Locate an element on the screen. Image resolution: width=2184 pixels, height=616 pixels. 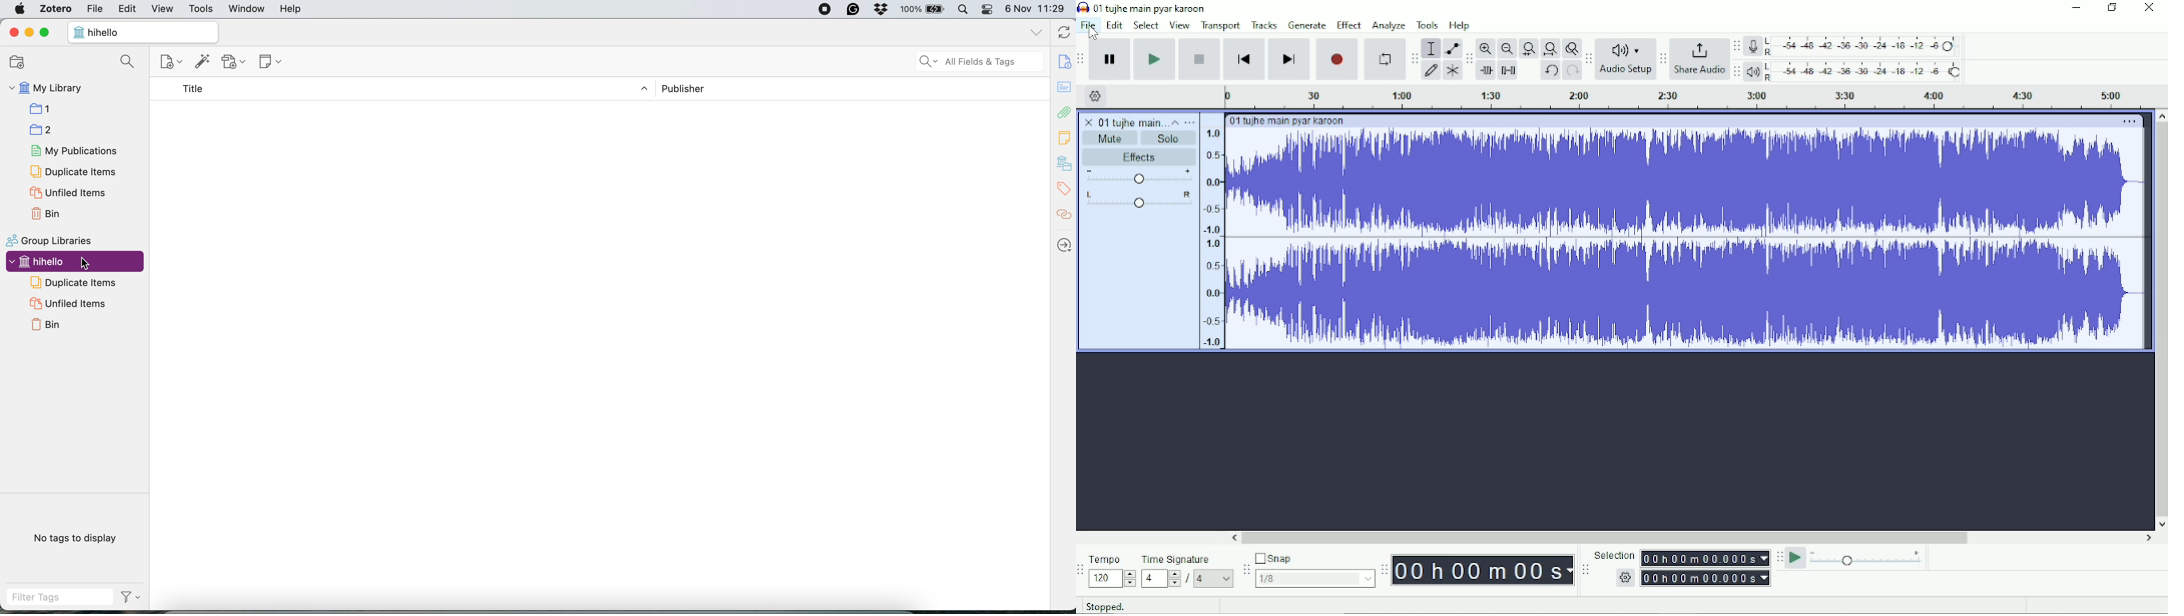
Trim audio outside selection is located at coordinates (1486, 69).